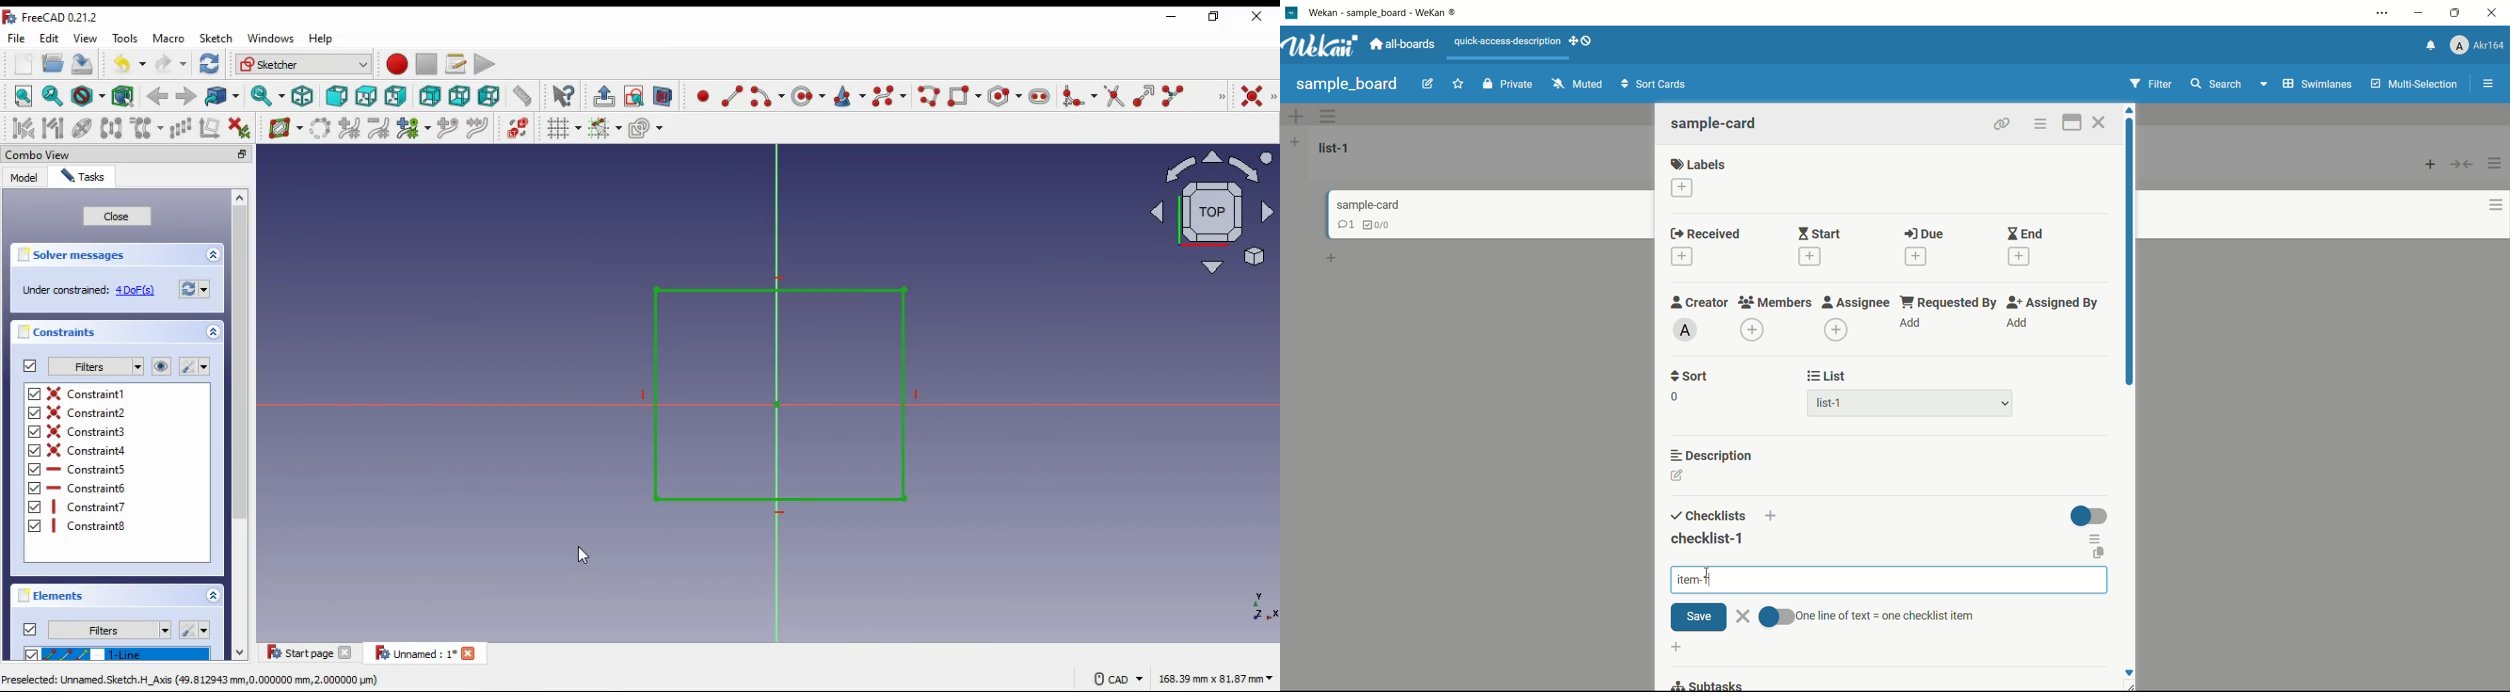 This screenshot has width=2520, height=700. Describe the element at coordinates (767, 96) in the screenshot. I see `create arc` at that location.